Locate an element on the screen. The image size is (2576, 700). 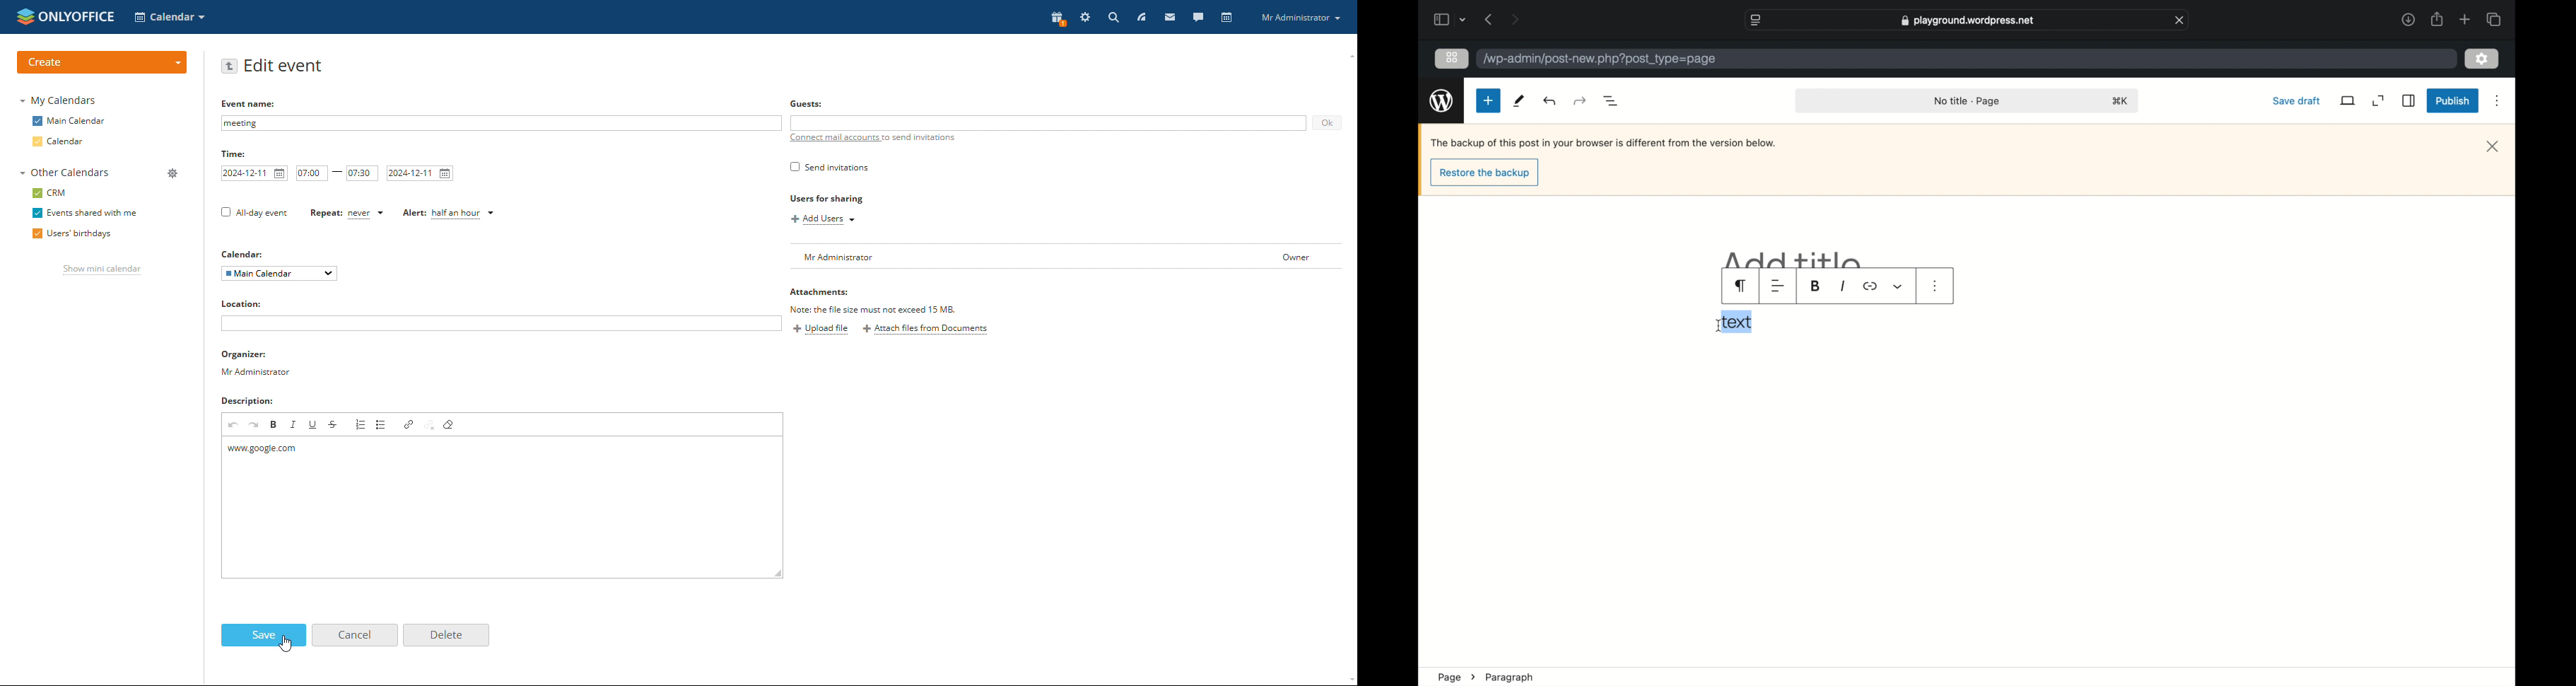
feed is located at coordinates (1142, 17).